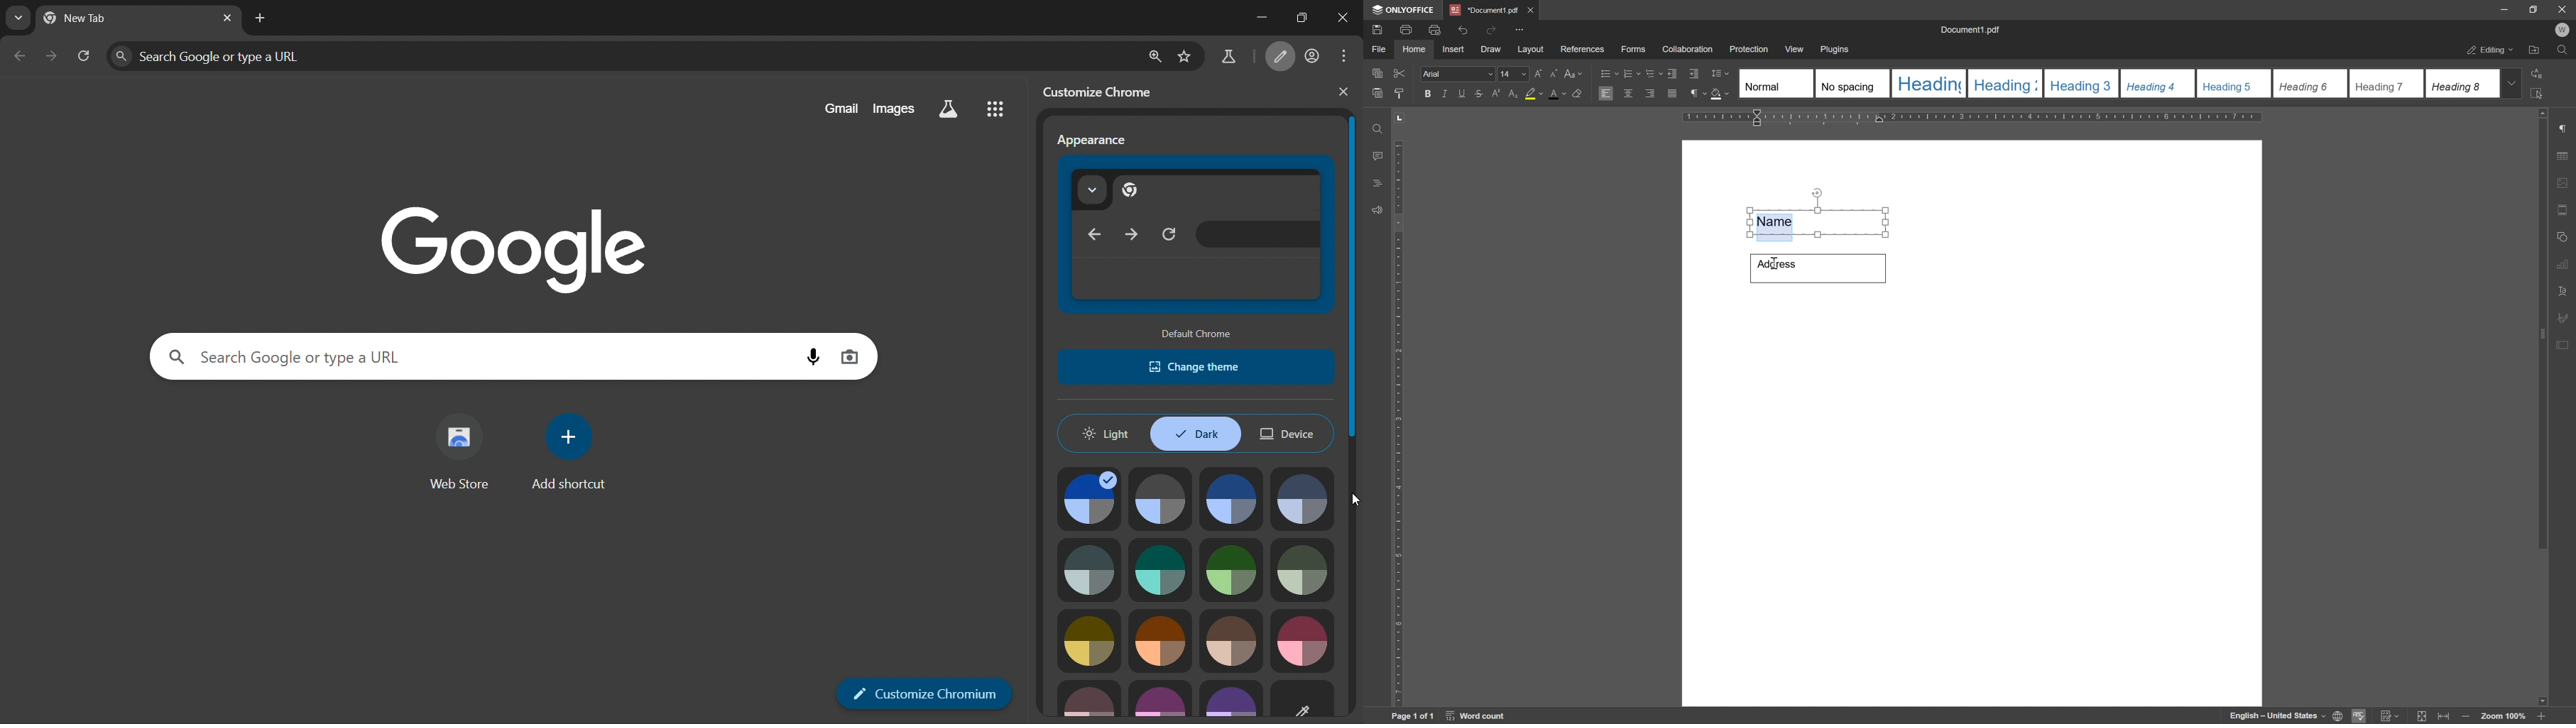 The width and height of the screenshot is (2576, 728). I want to click on document1.pdf, so click(1972, 31).